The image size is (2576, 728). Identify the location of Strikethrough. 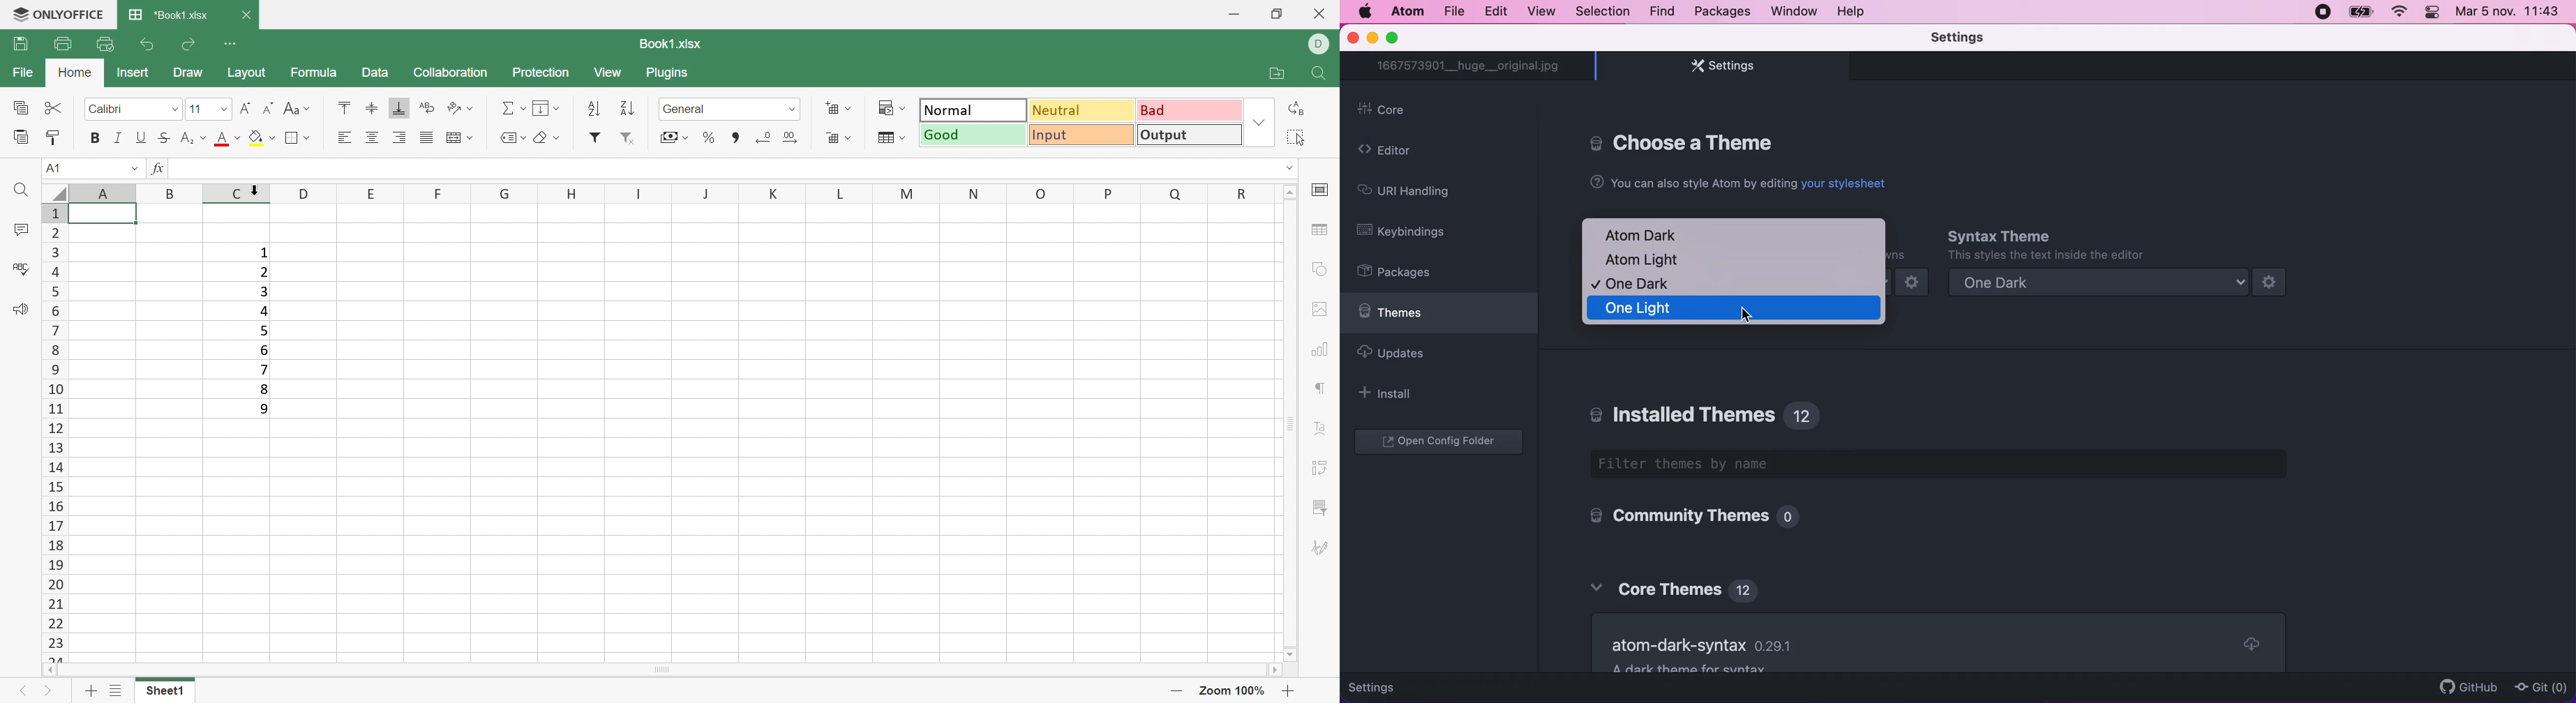
(163, 137).